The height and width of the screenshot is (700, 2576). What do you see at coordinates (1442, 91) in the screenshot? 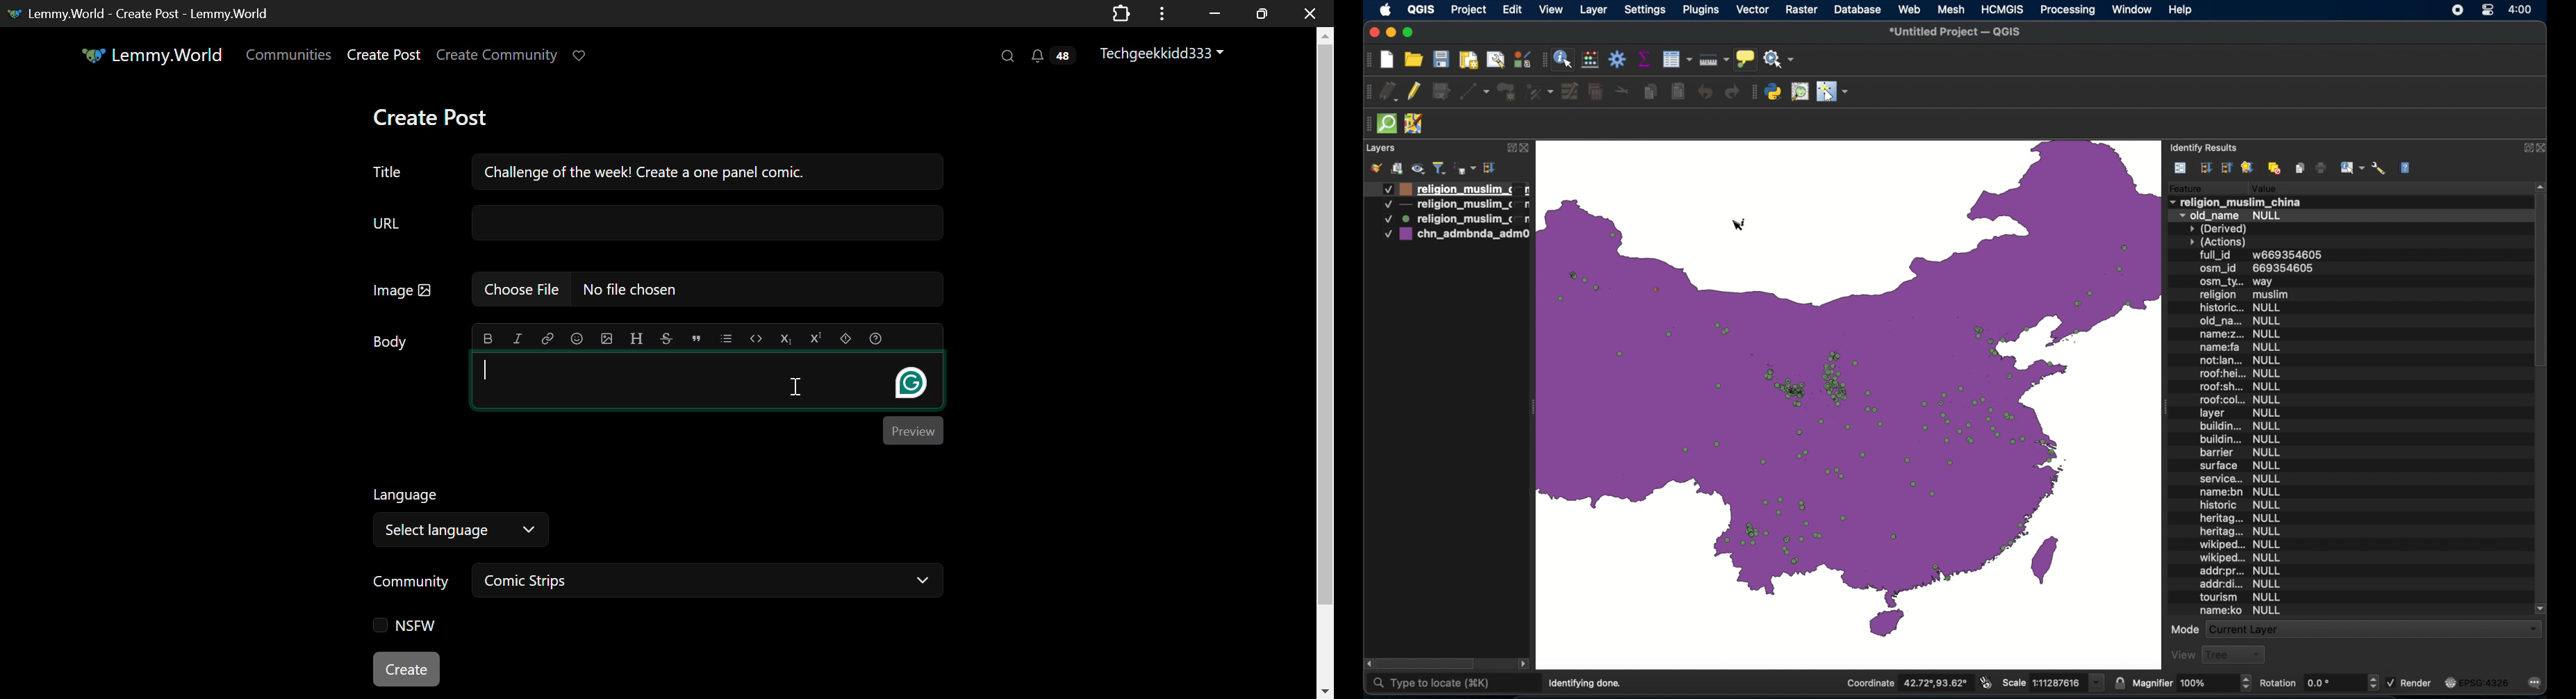
I see `save edits` at bounding box center [1442, 91].